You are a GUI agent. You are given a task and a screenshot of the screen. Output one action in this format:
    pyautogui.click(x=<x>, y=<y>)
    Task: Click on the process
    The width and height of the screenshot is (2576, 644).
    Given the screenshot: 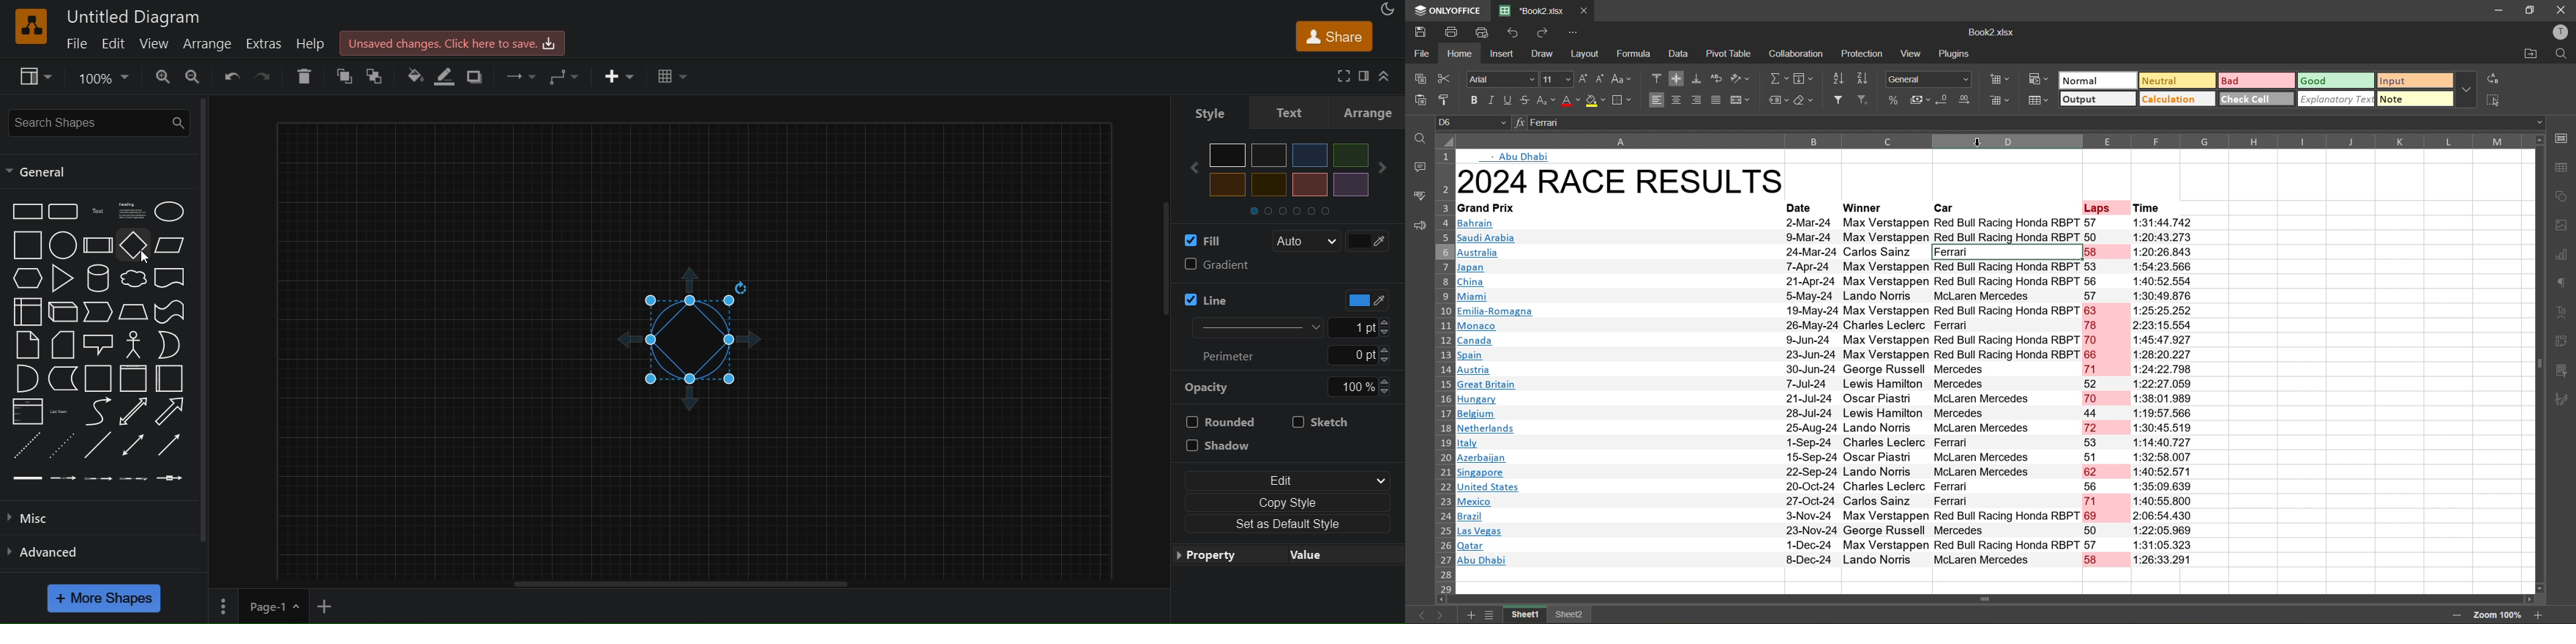 What is the action you would take?
    pyautogui.click(x=98, y=245)
    